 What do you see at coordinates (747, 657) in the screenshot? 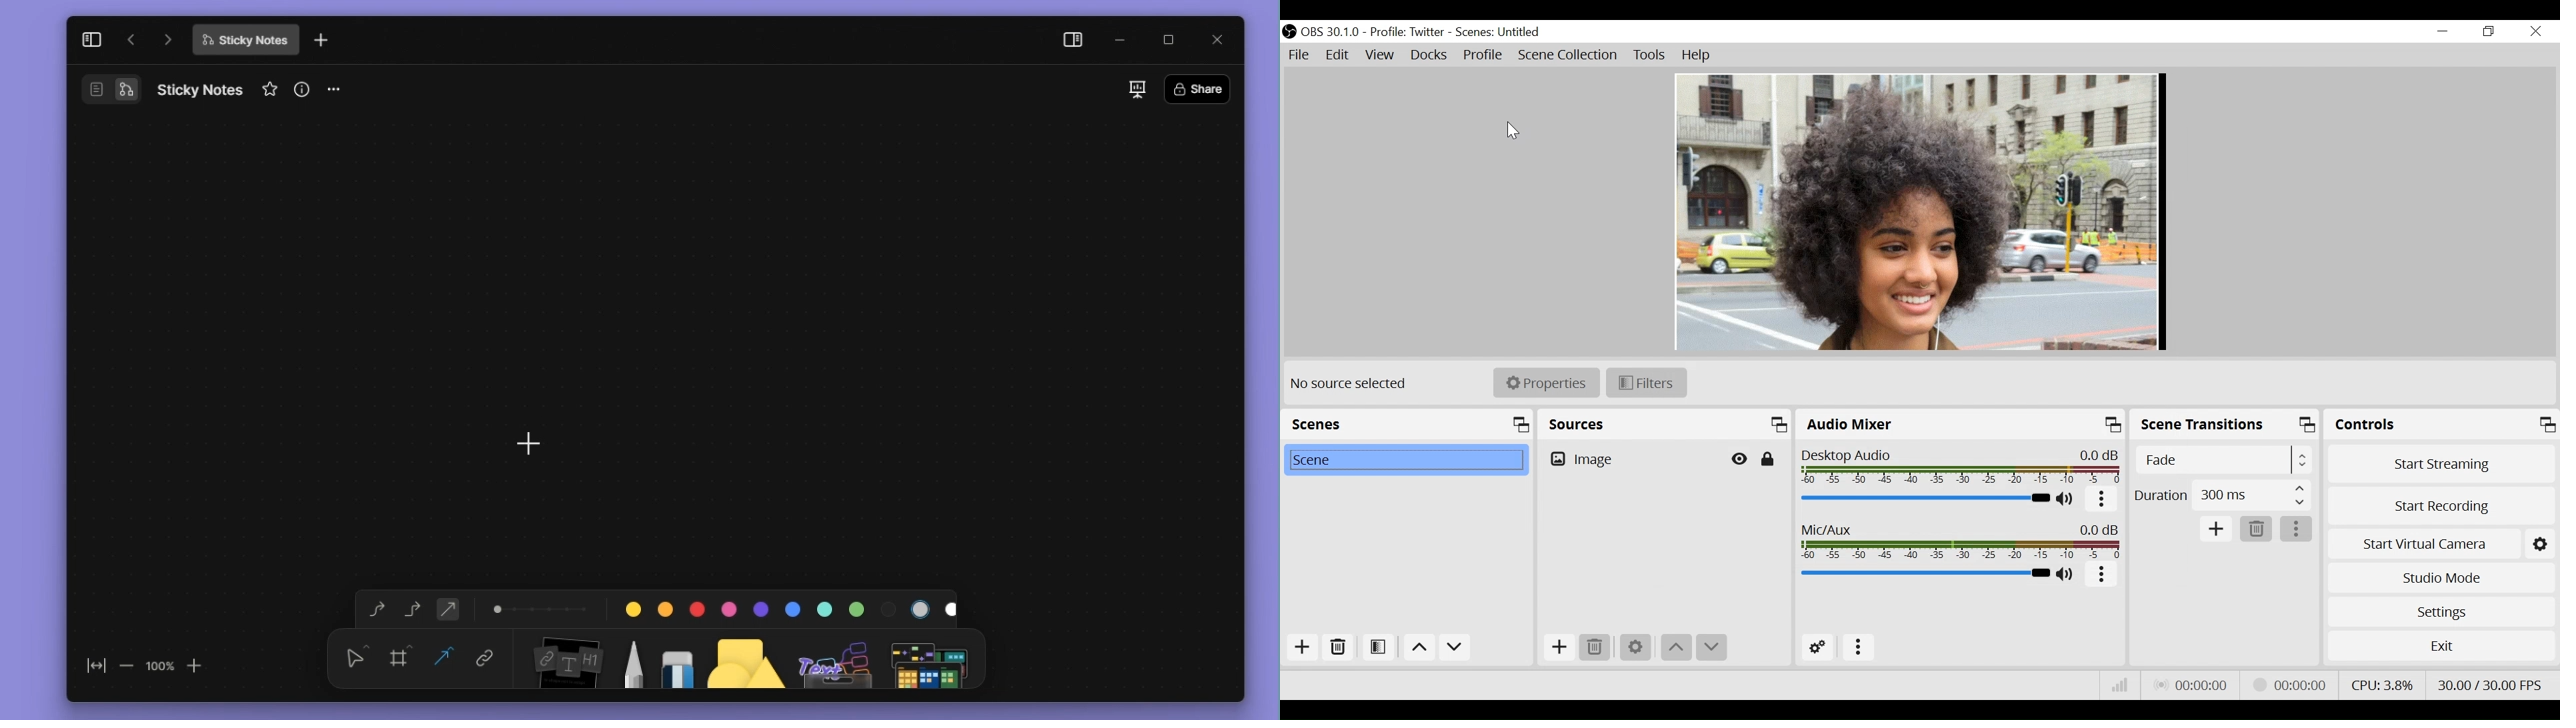
I see `shape` at bounding box center [747, 657].